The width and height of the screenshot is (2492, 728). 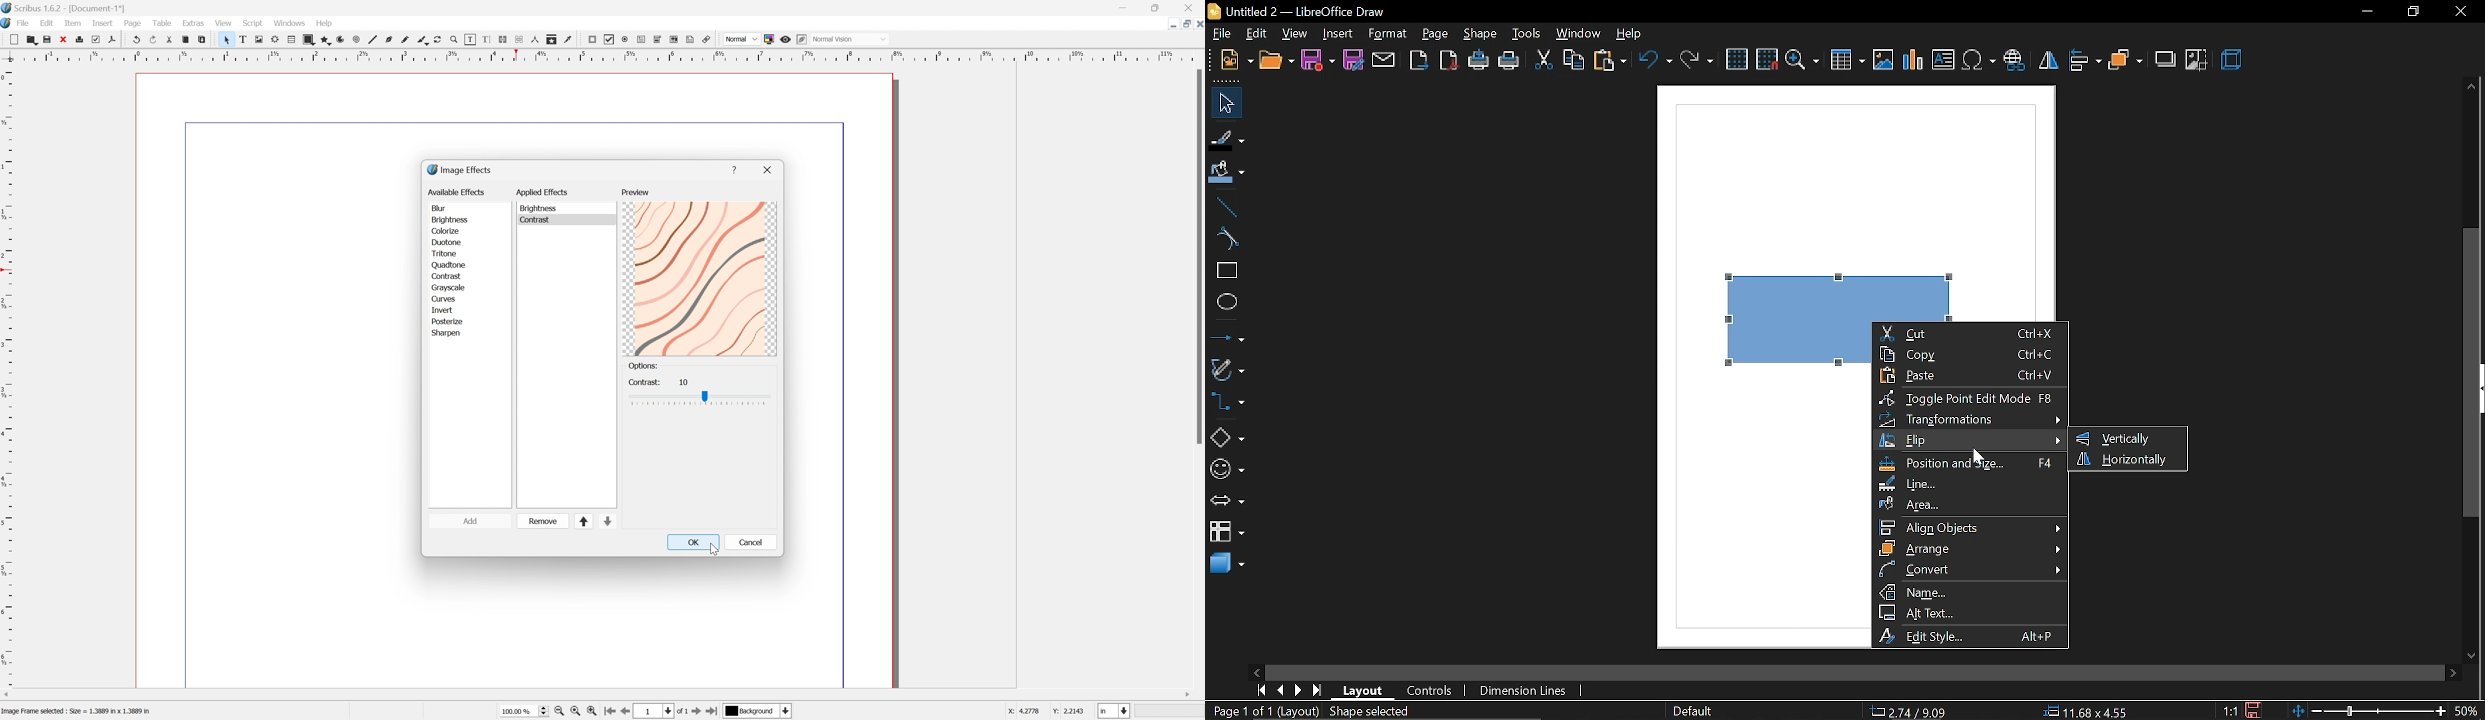 What do you see at coordinates (1230, 59) in the screenshot?
I see `new` at bounding box center [1230, 59].